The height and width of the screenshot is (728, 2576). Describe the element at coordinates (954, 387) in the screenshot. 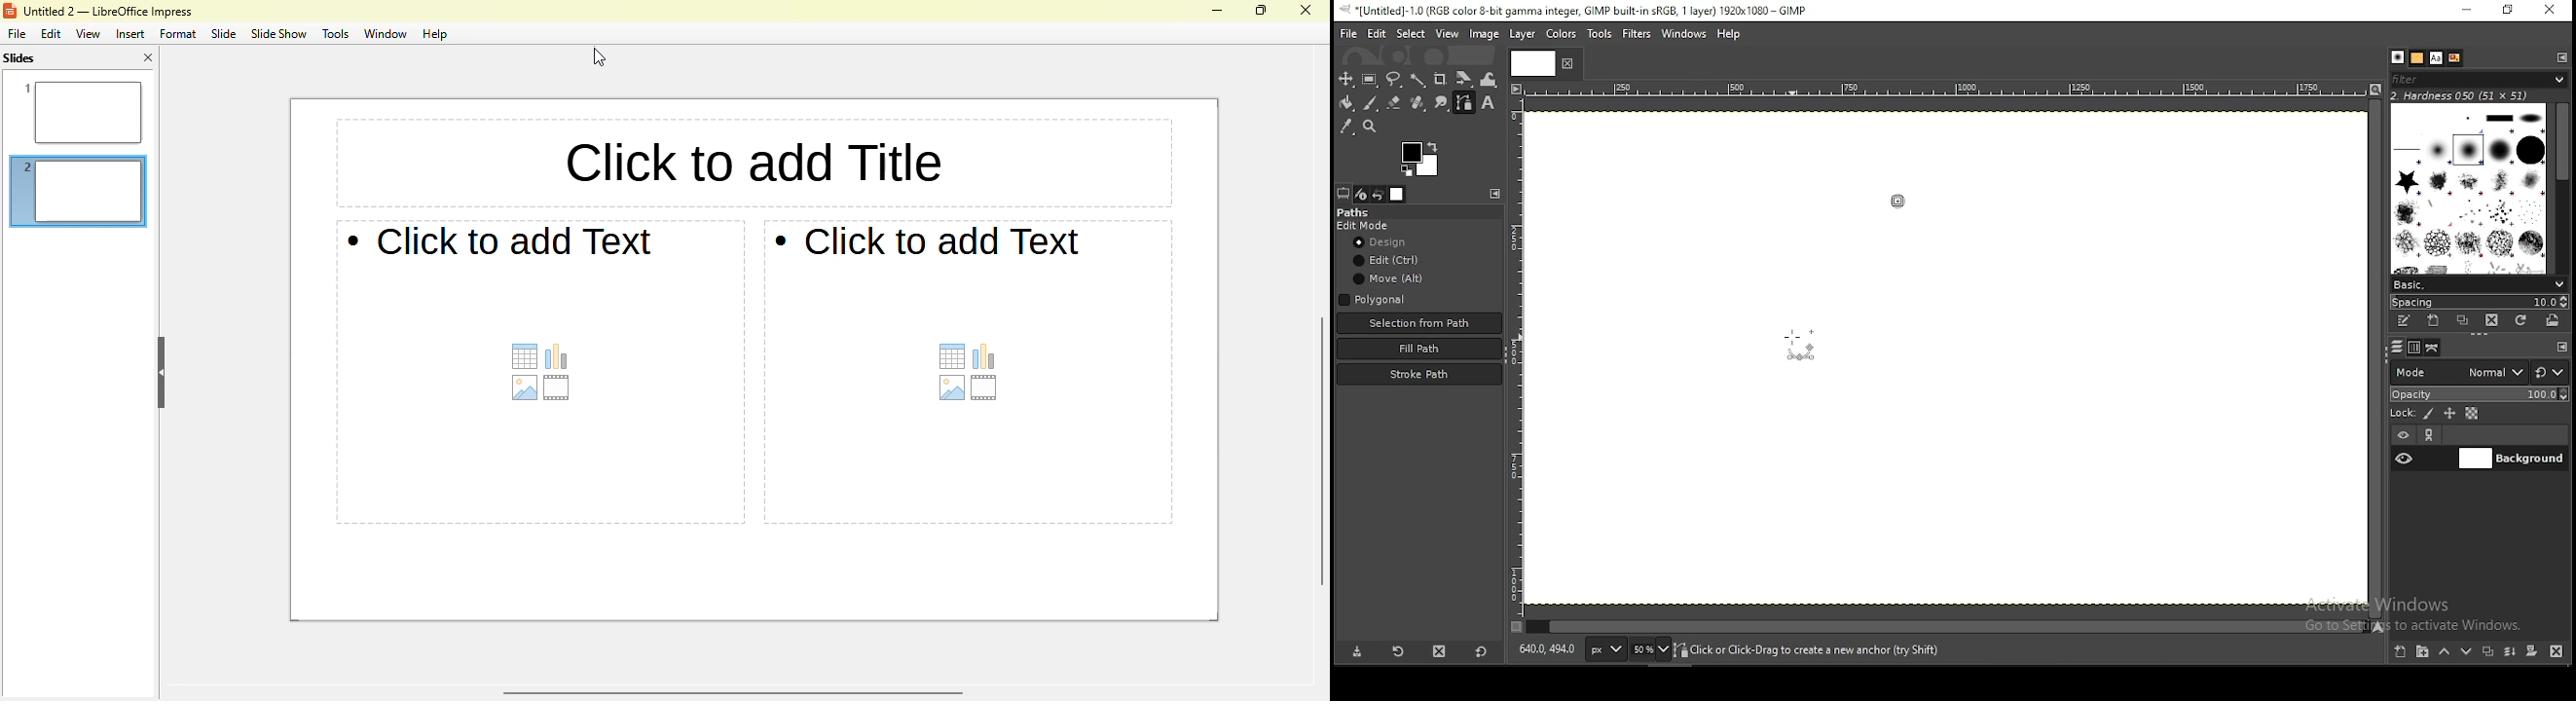

I see `insert image` at that location.